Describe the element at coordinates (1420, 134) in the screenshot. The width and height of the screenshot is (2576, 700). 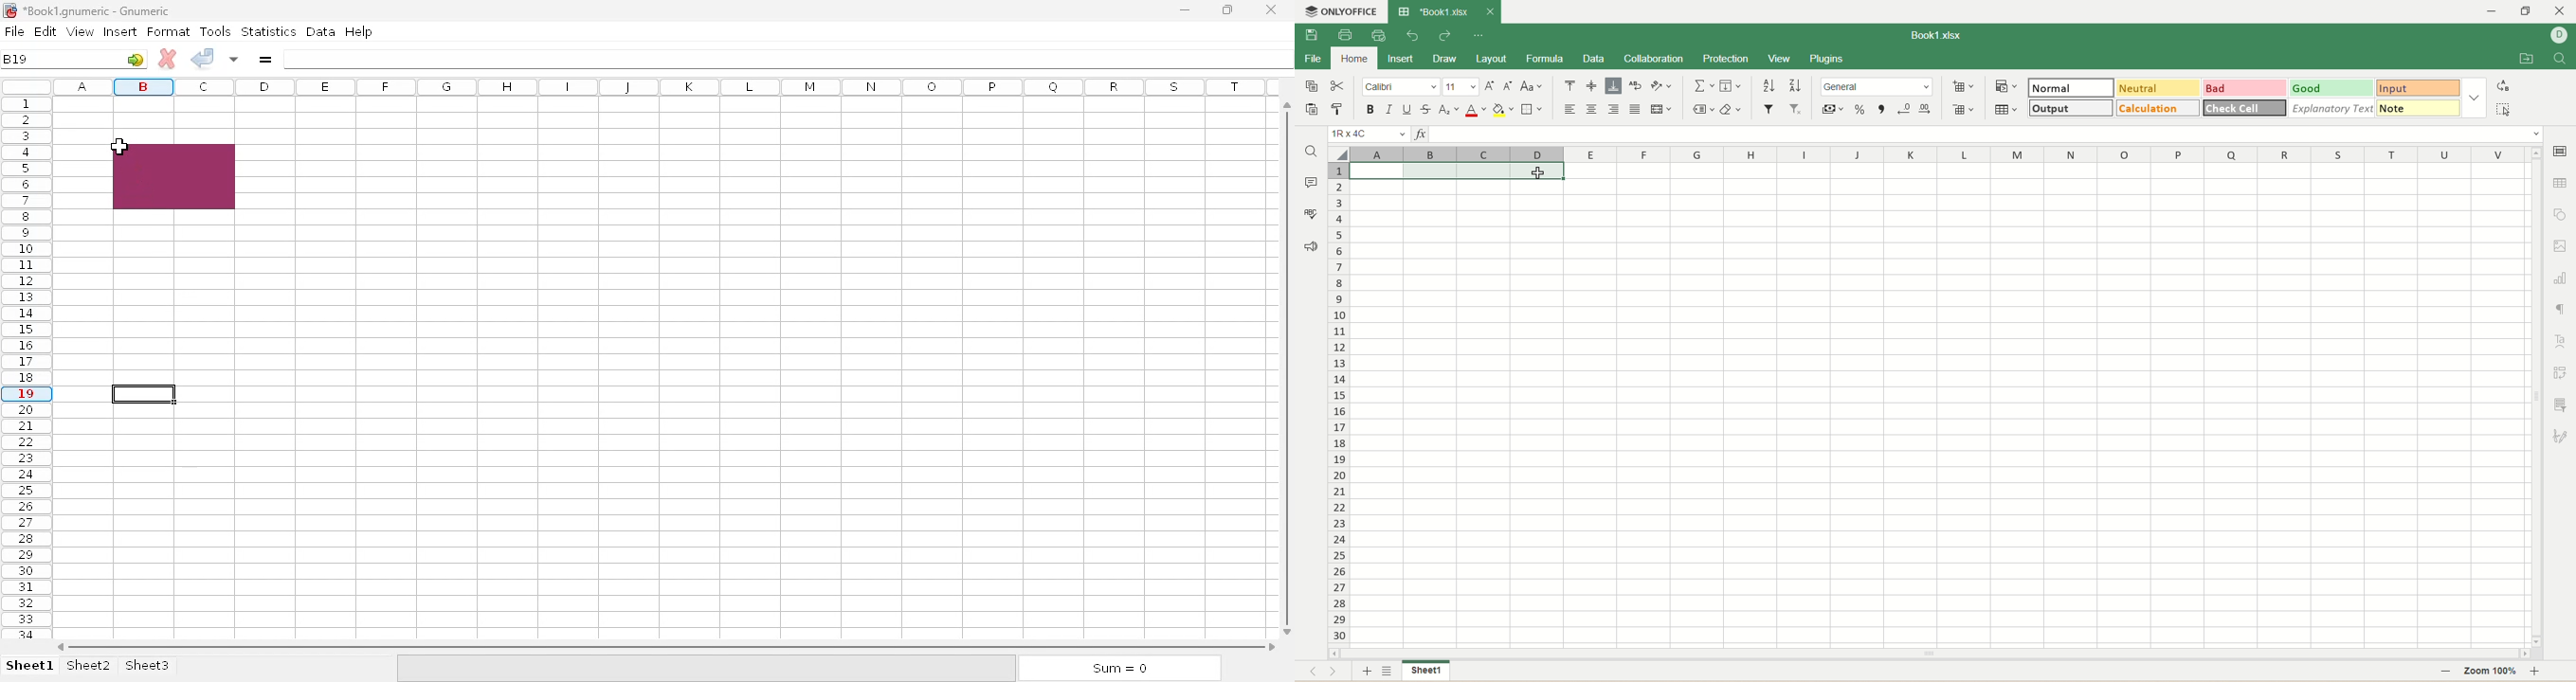
I see `insert function` at that location.